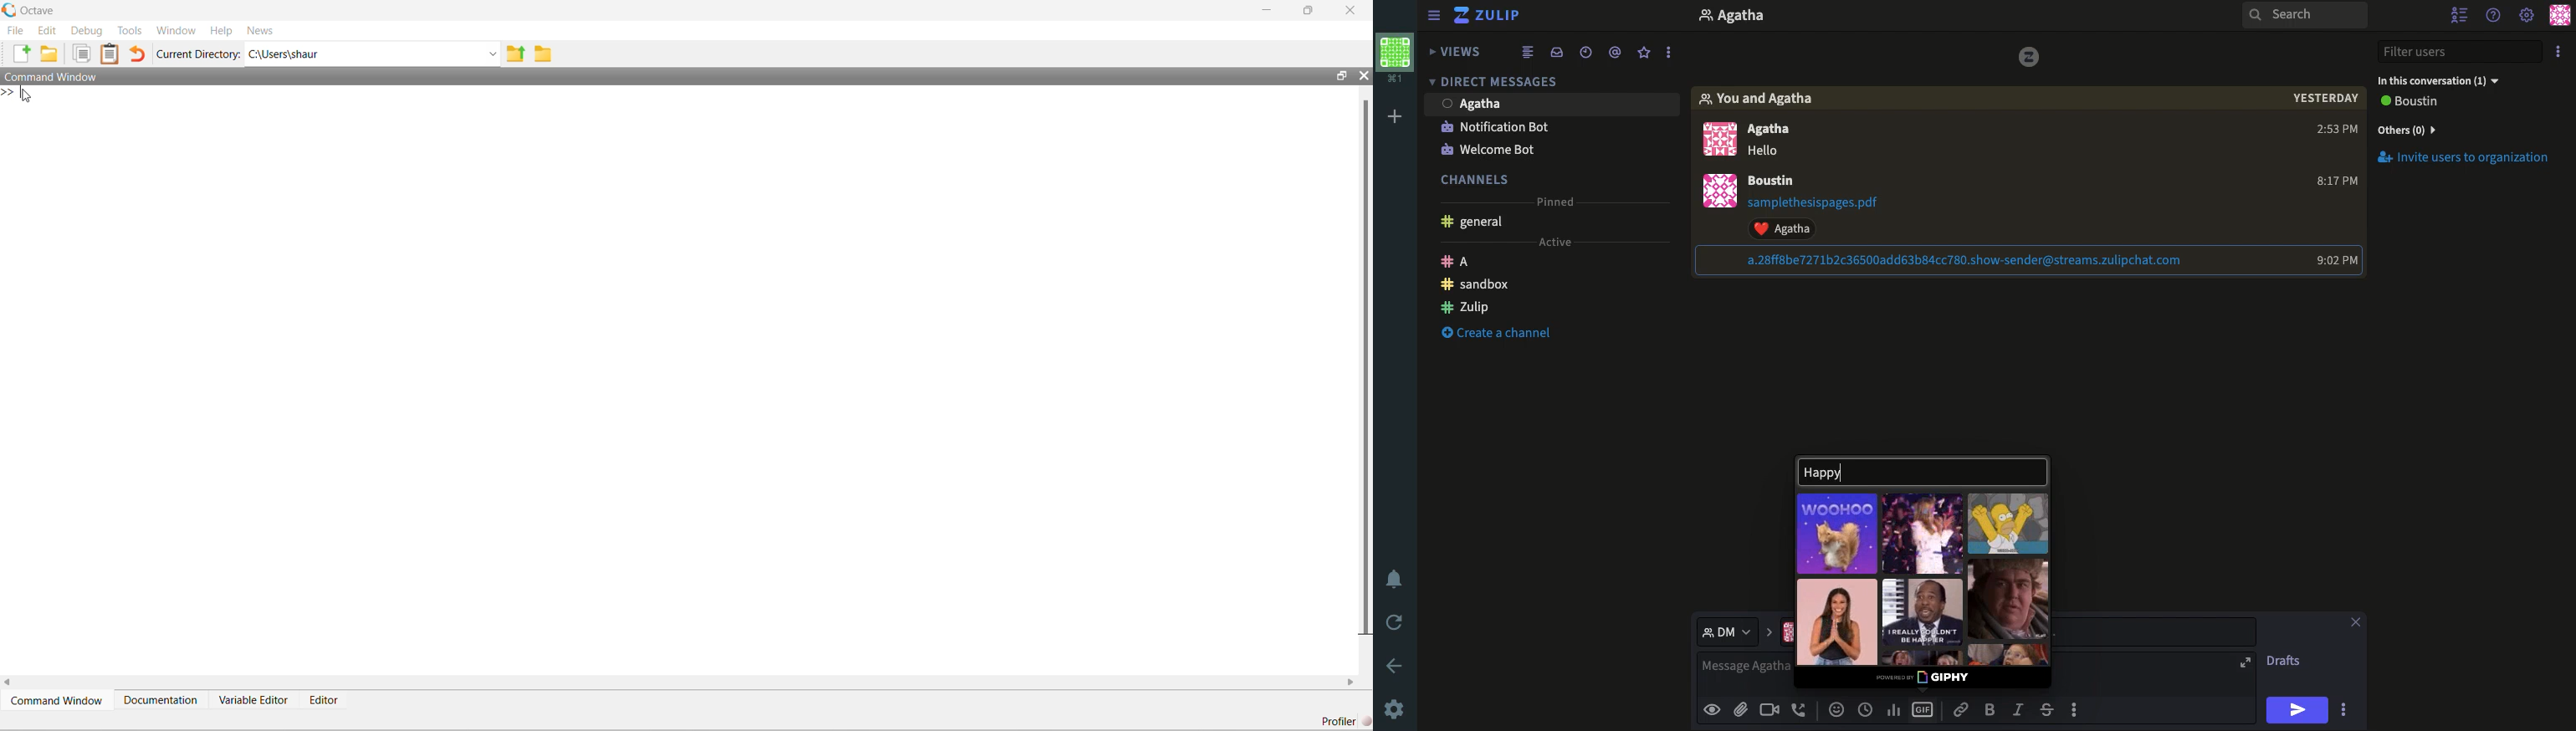 This screenshot has height=756, width=2576. I want to click on Go back, so click(1396, 665).